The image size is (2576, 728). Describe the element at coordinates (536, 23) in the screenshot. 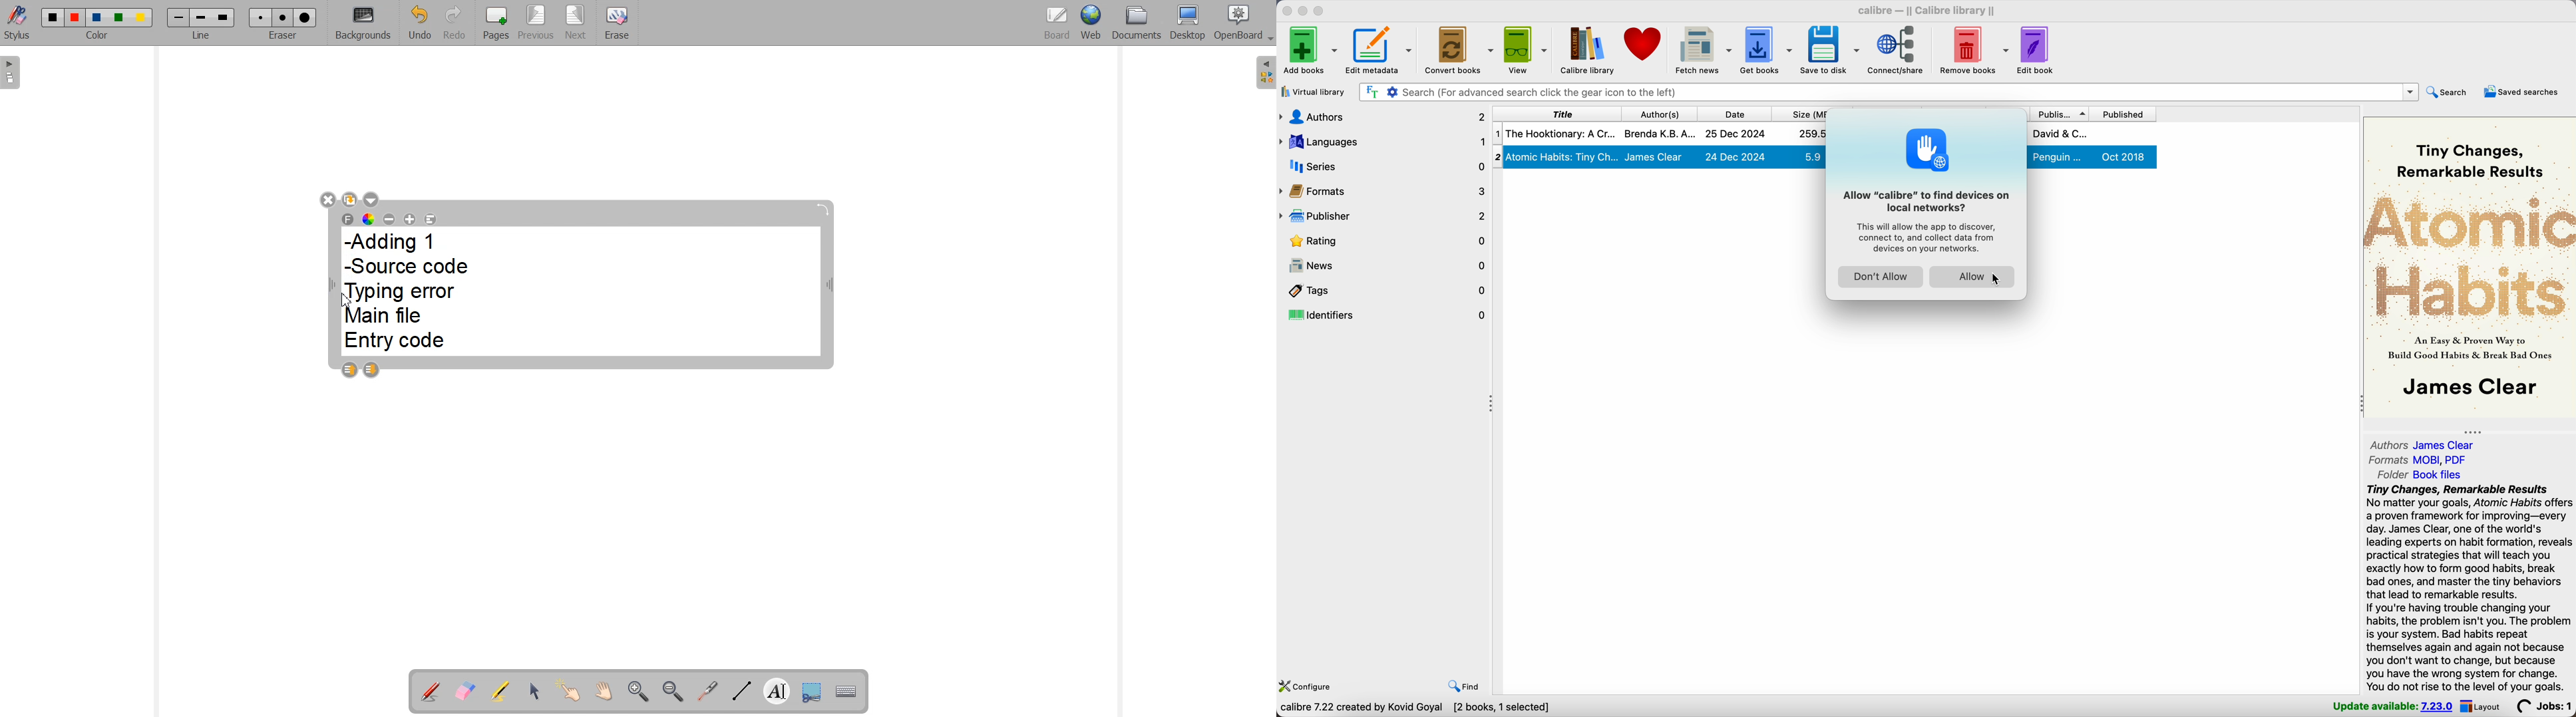

I see `Previous` at that location.